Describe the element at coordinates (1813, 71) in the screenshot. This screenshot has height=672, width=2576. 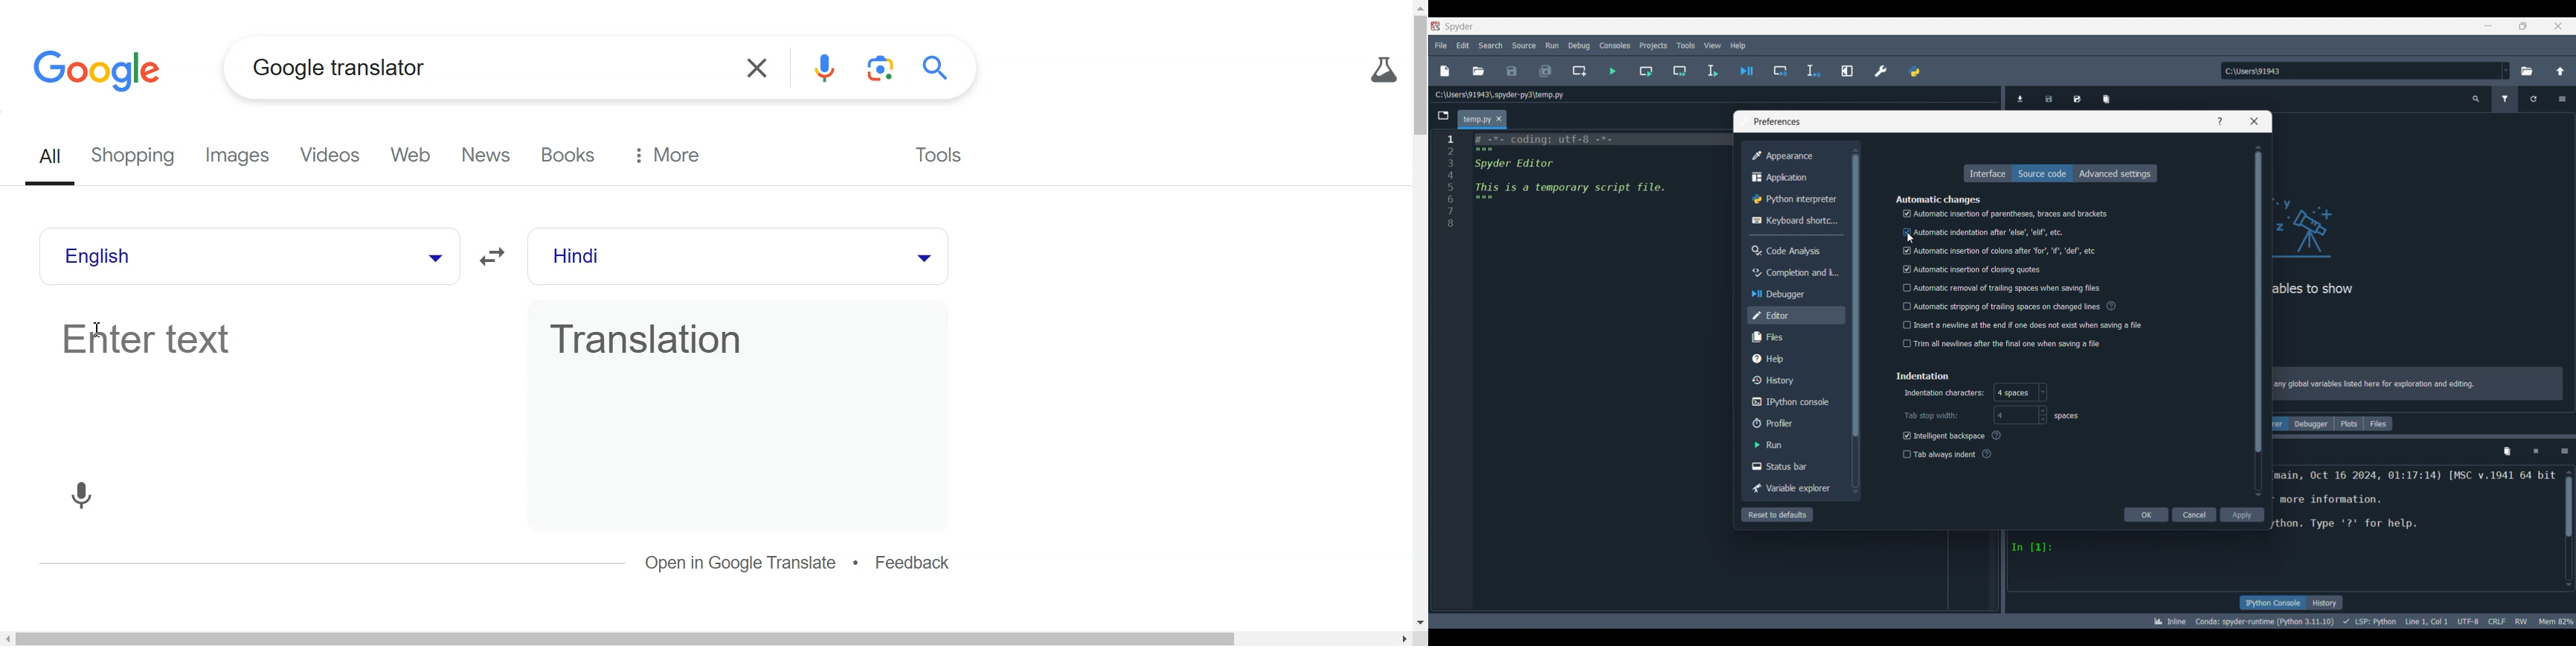
I see `Debug selection/current line` at that location.